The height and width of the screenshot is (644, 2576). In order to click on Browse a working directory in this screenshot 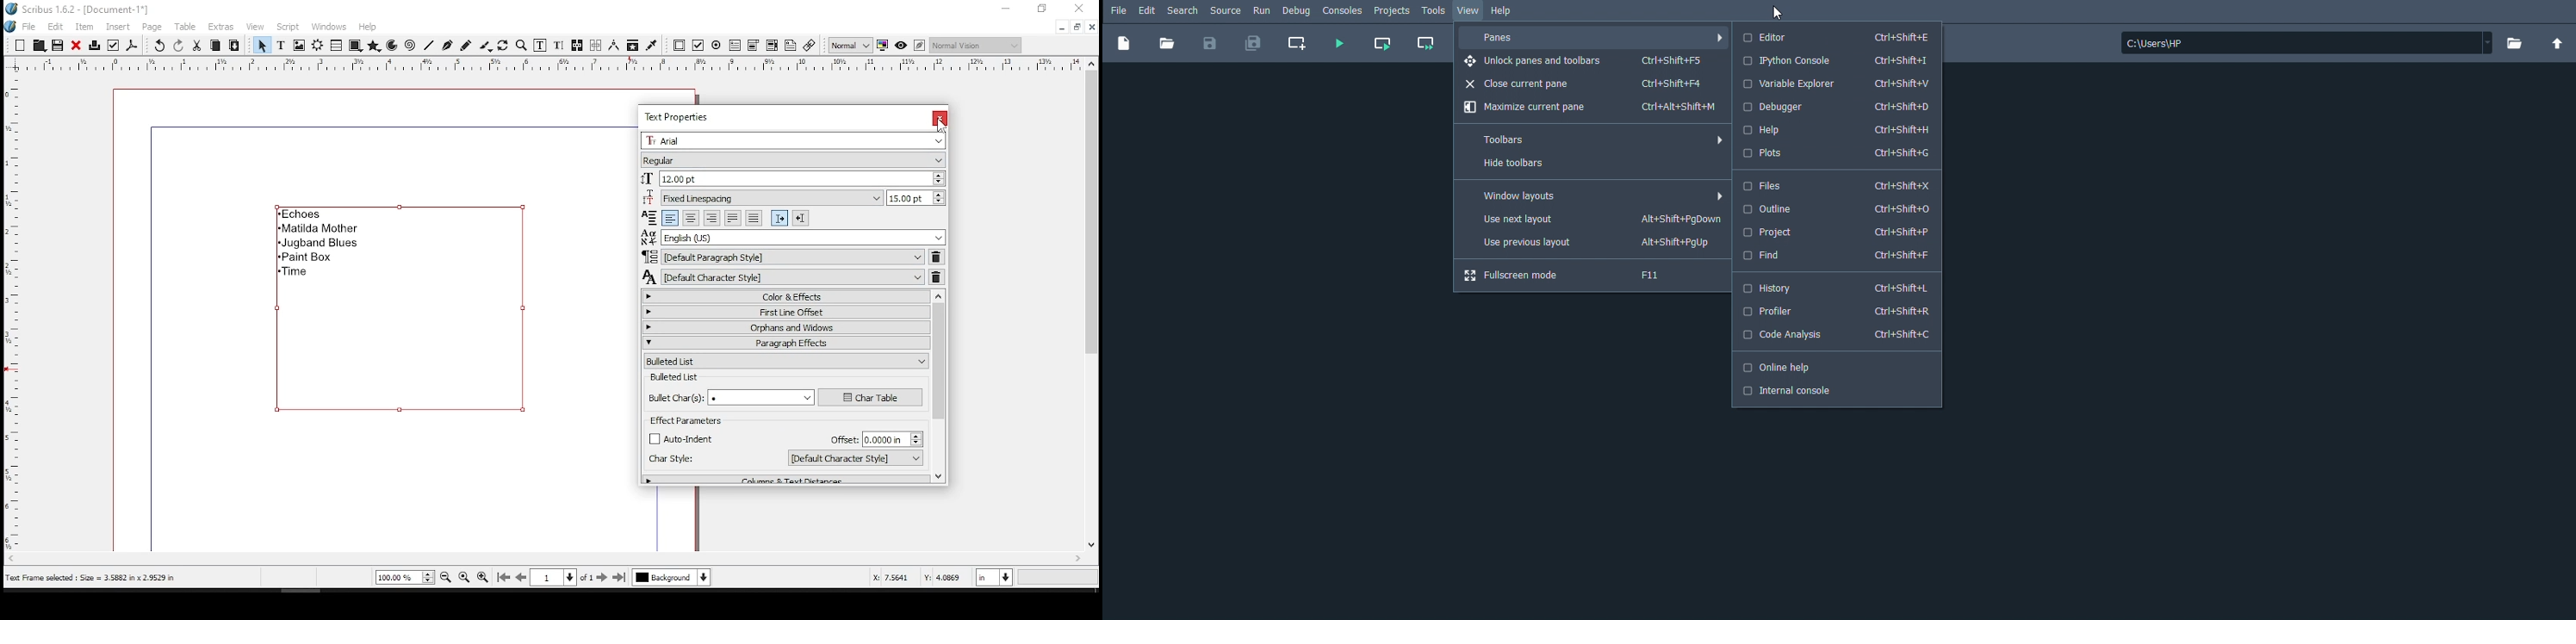, I will do `click(2514, 43)`.